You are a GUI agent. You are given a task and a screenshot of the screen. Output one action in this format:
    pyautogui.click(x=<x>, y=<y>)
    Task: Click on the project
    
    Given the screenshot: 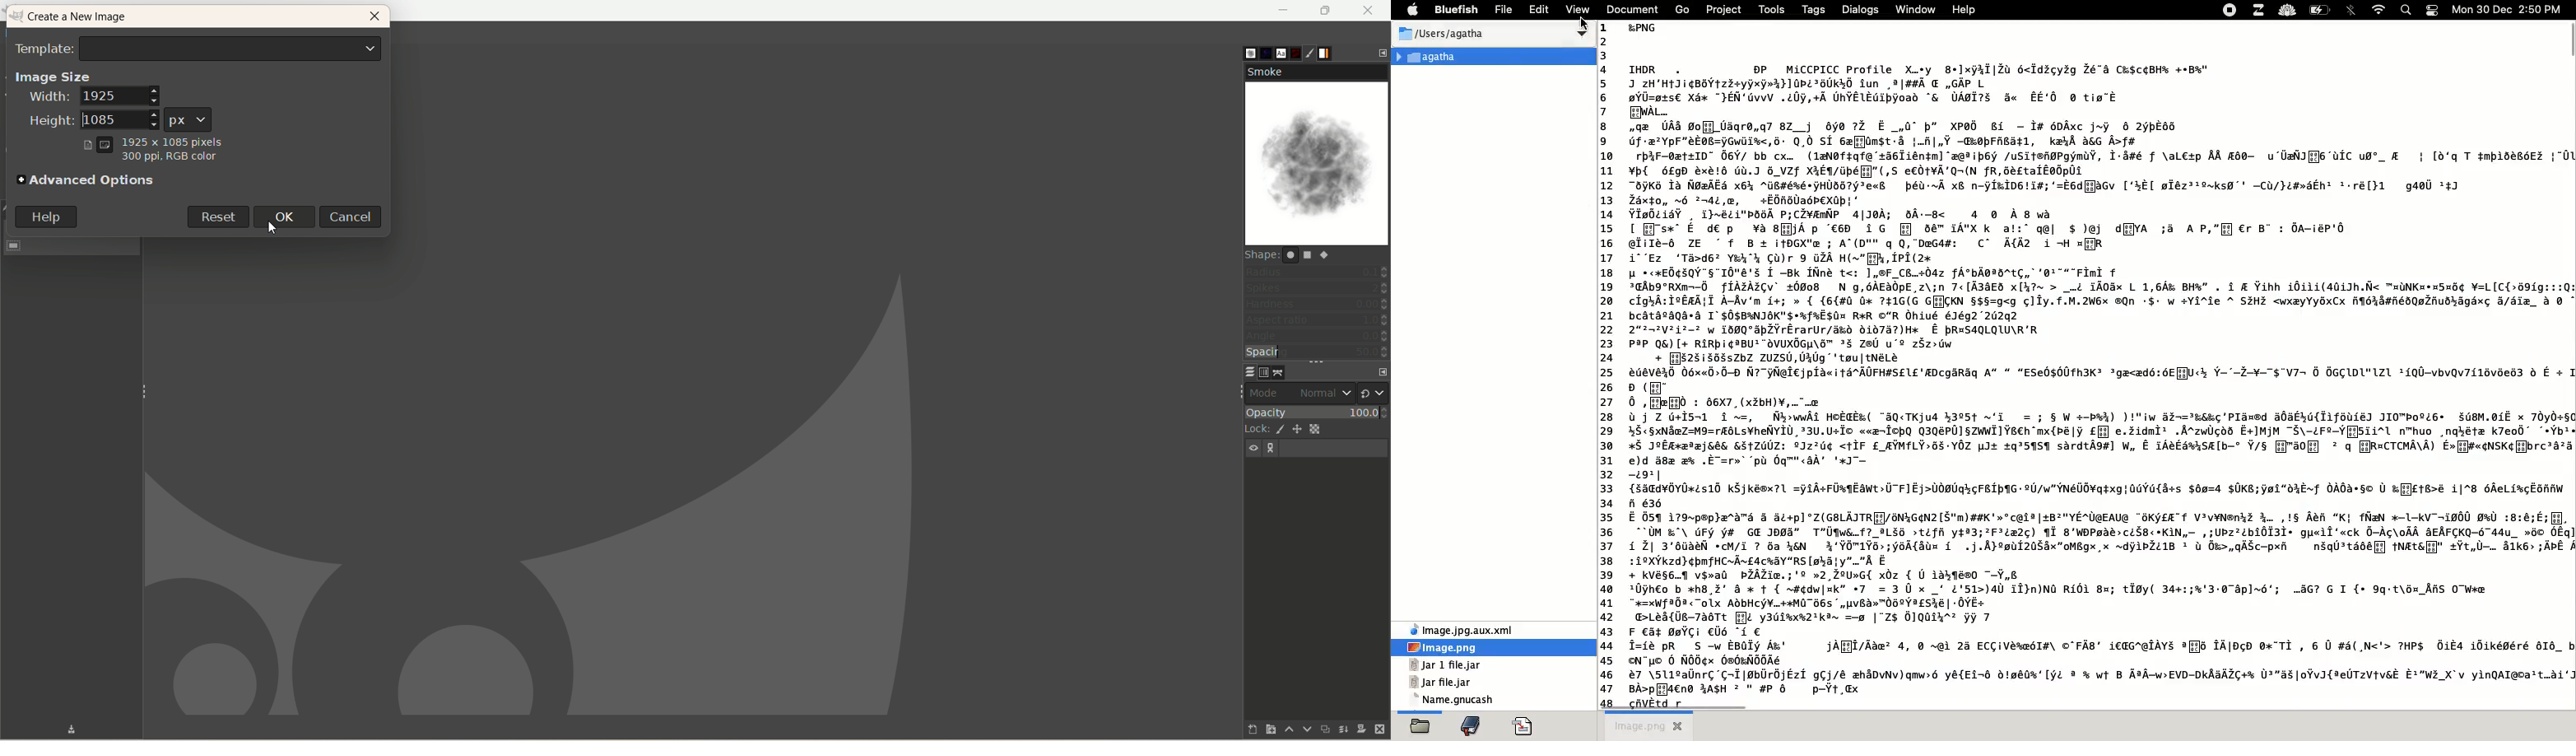 What is the action you would take?
    pyautogui.click(x=1723, y=10)
    